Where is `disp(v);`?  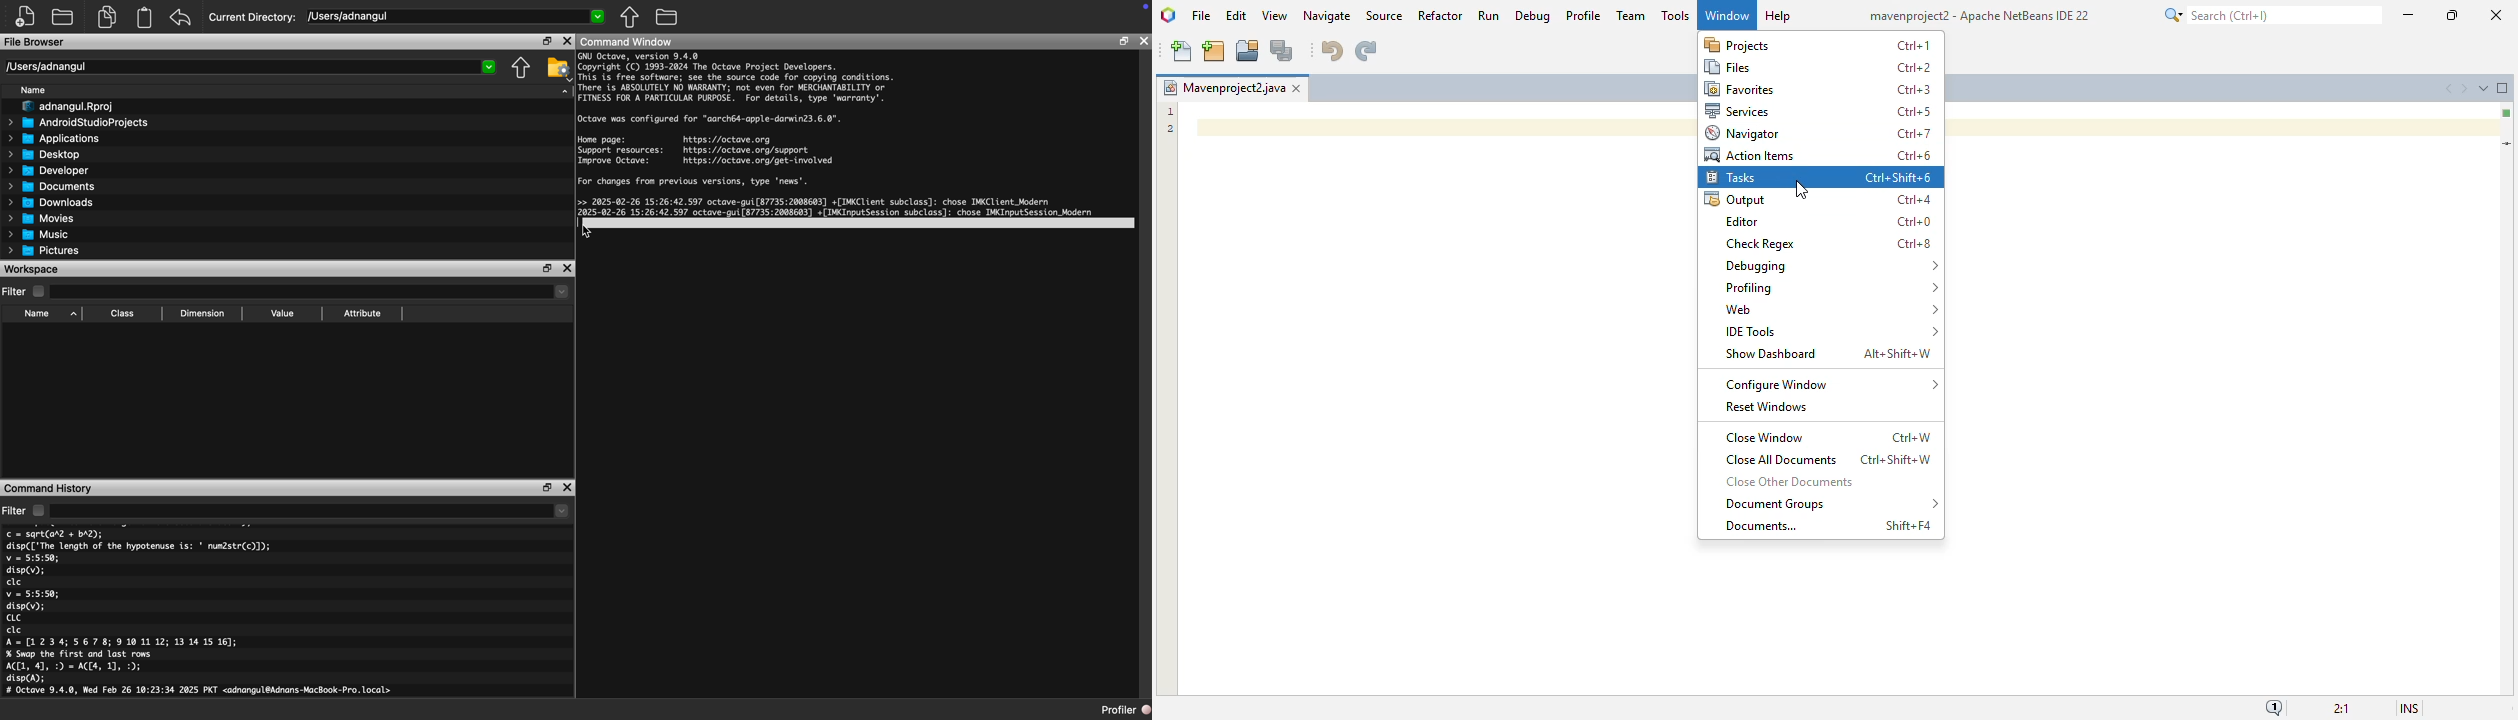 disp(v); is located at coordinates (25, 571).